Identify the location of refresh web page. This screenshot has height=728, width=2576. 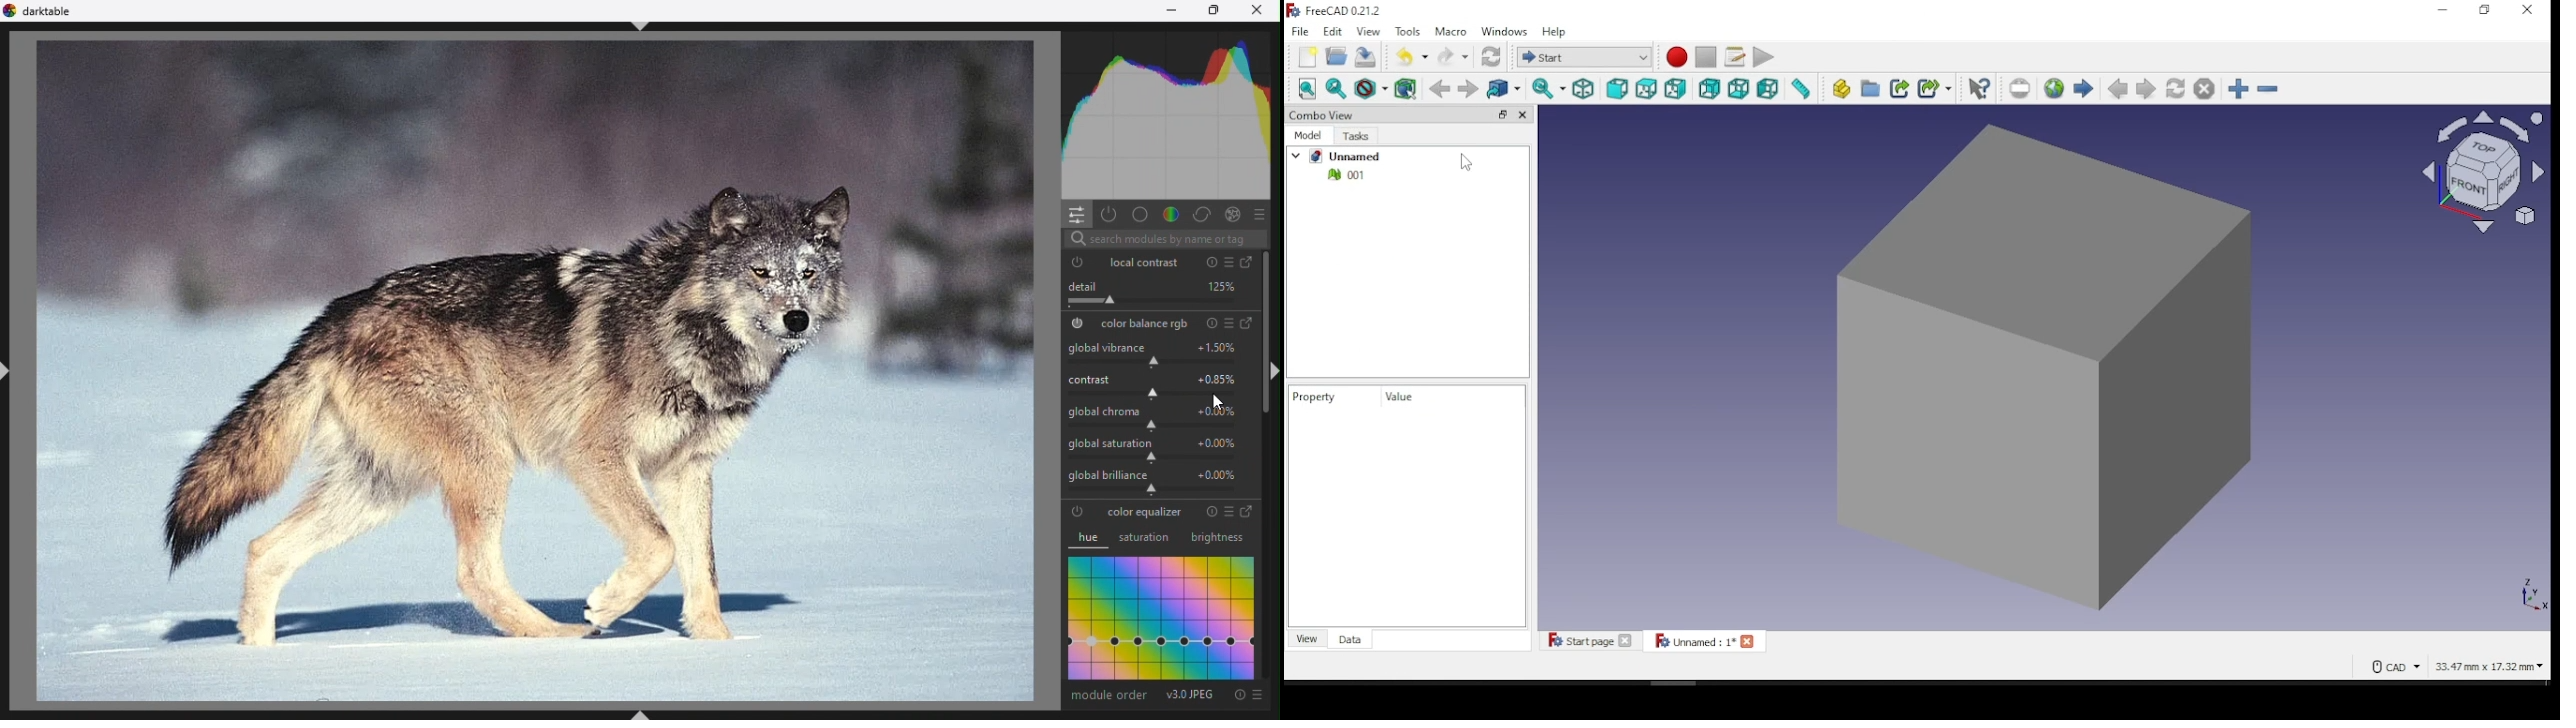
(2174, 87).